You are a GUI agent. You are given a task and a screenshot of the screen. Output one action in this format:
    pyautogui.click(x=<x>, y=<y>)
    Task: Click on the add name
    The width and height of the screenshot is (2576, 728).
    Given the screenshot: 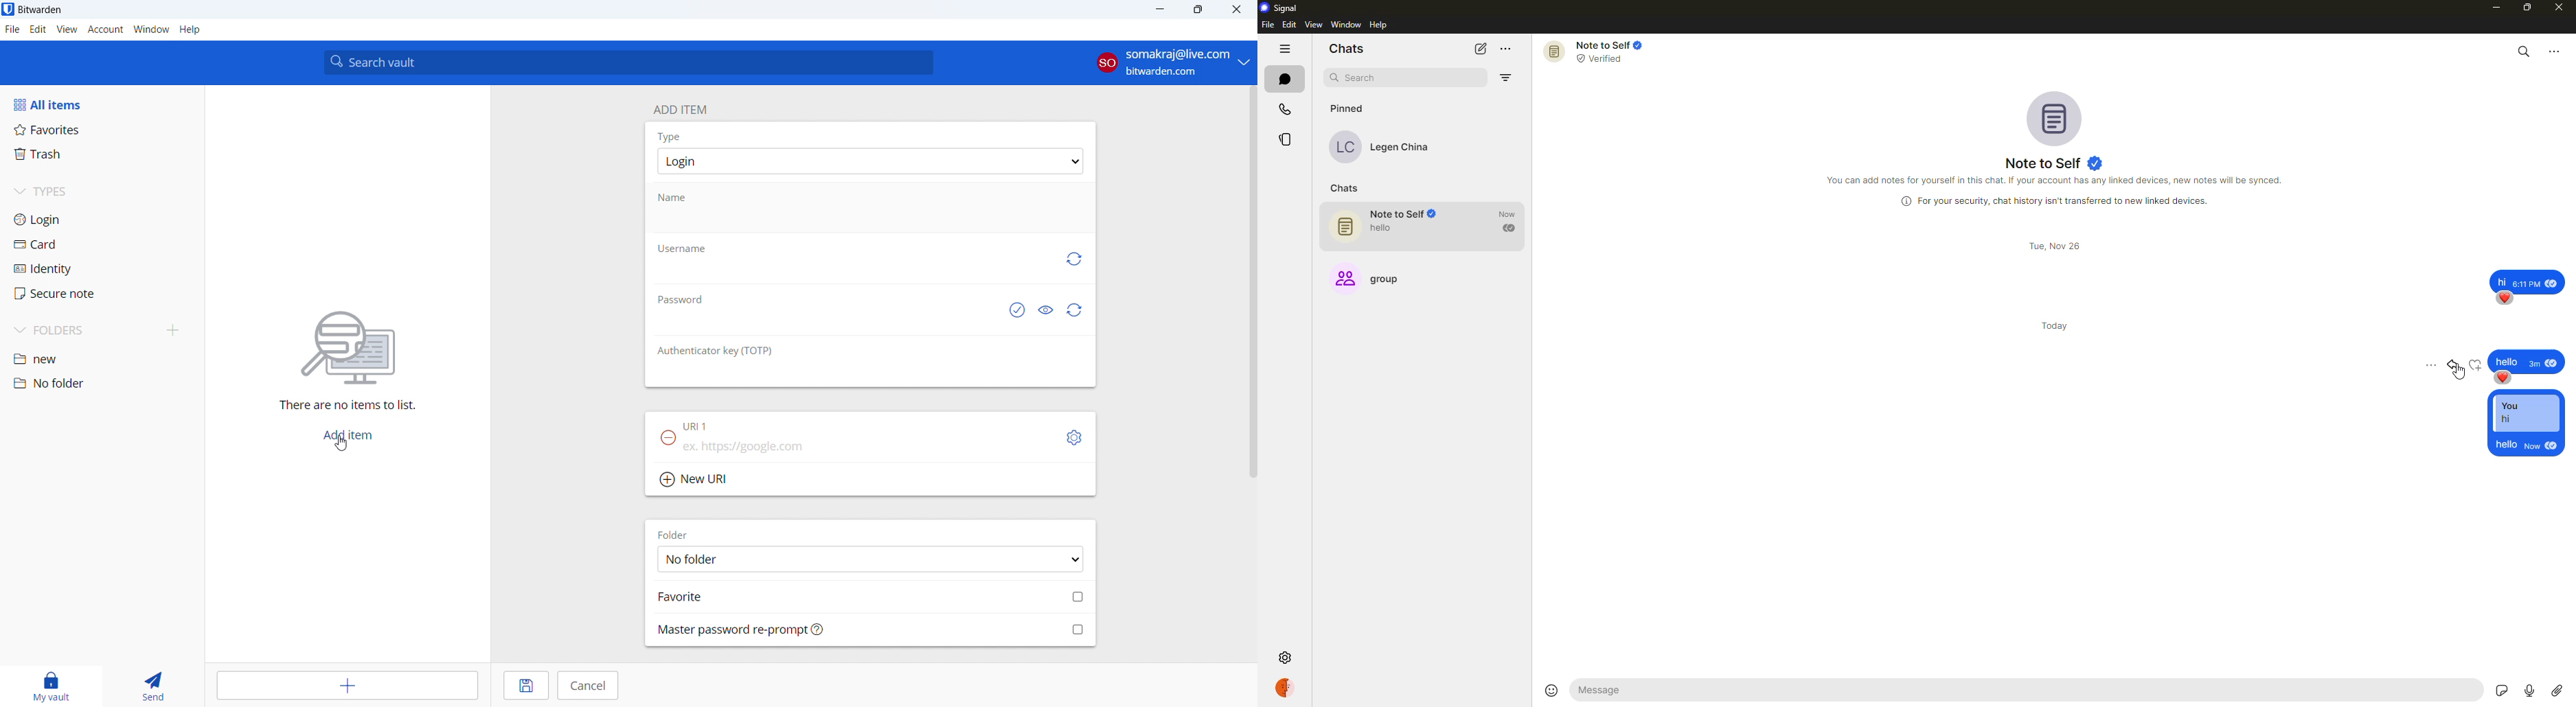 What is the action you would take?
    pyautogui.click(x=870, y=220)
    